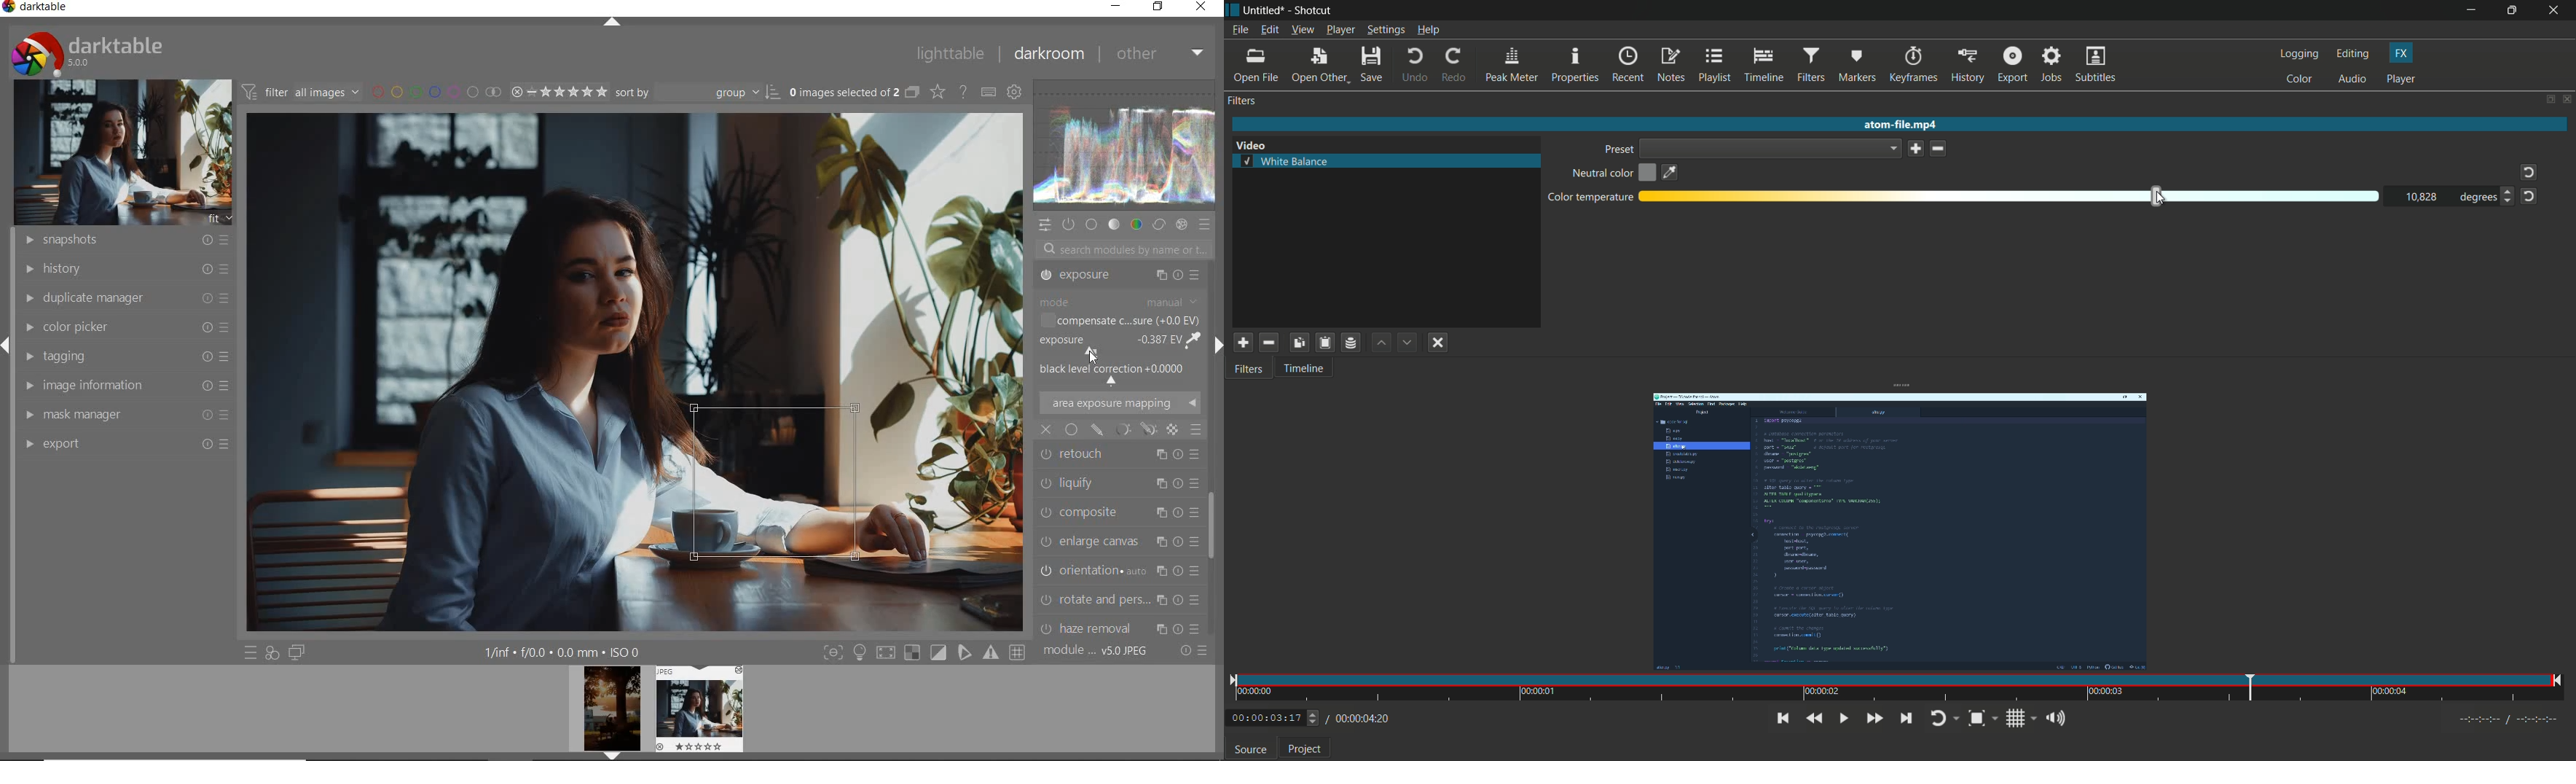  Describe the element at coordinates (2506, 192) in the screenshot. I see `increase` at that location.